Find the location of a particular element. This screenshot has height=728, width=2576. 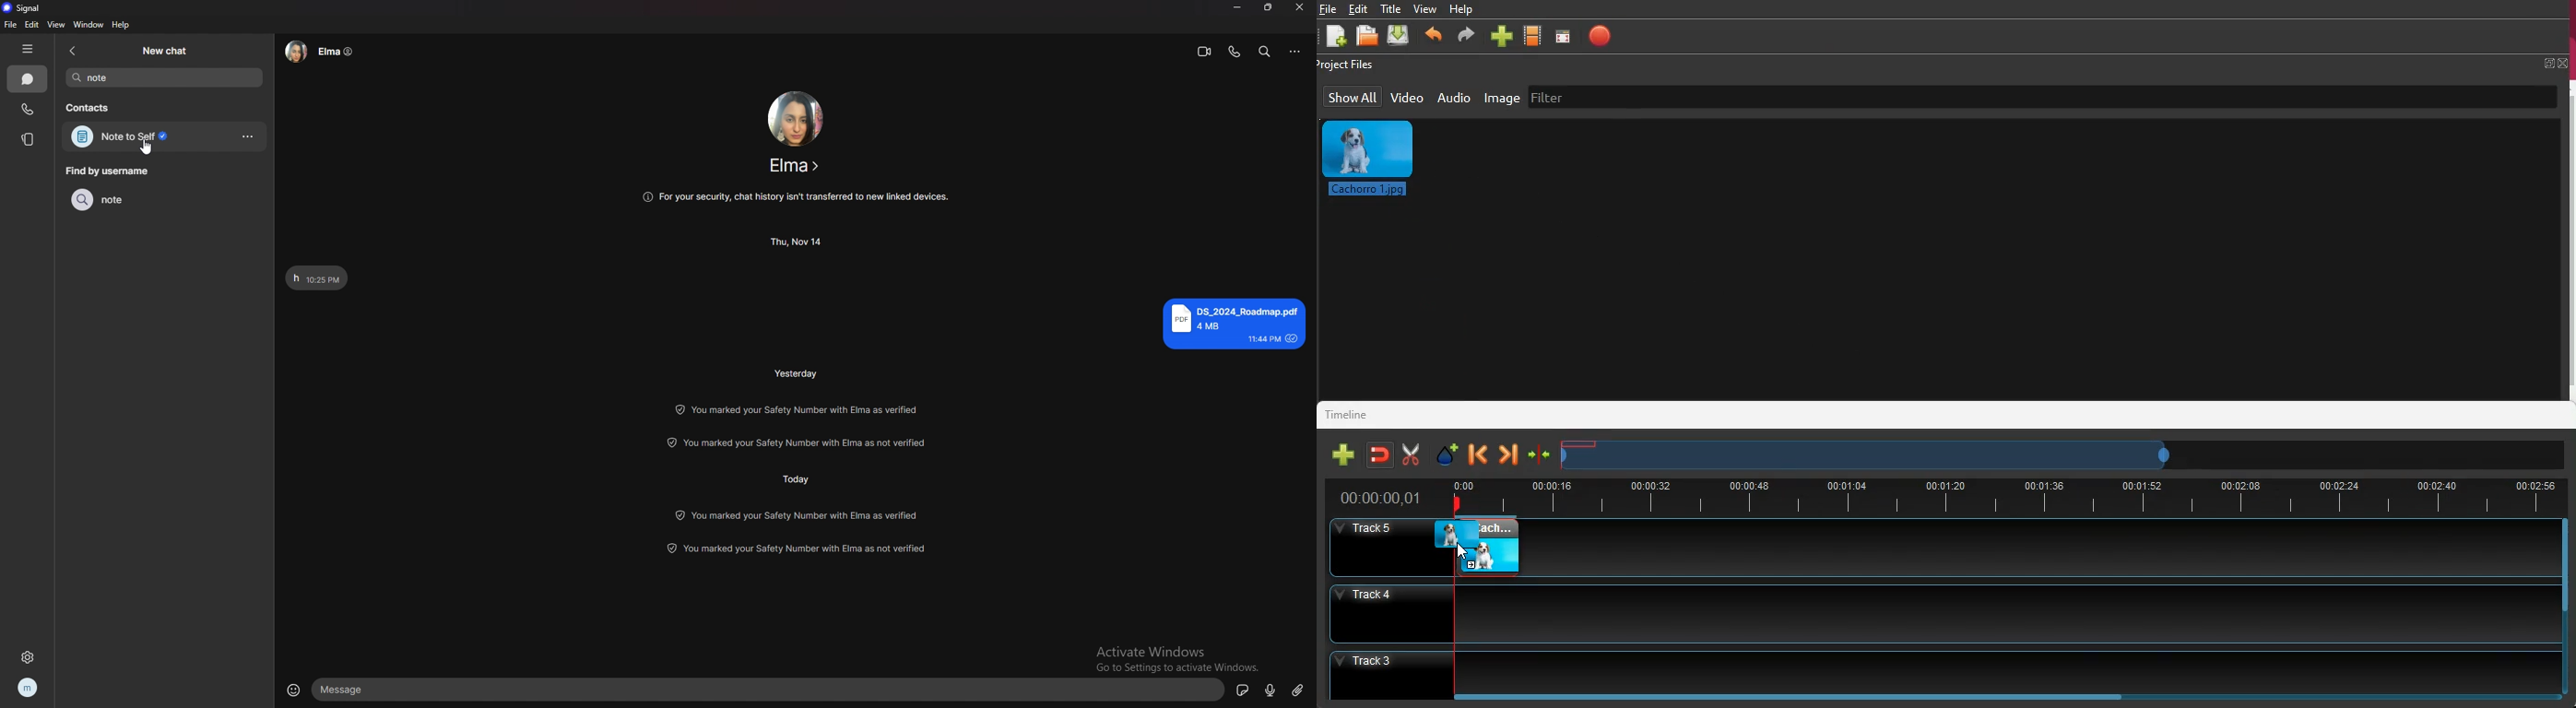

forward is located at coordinates (1467, 37).